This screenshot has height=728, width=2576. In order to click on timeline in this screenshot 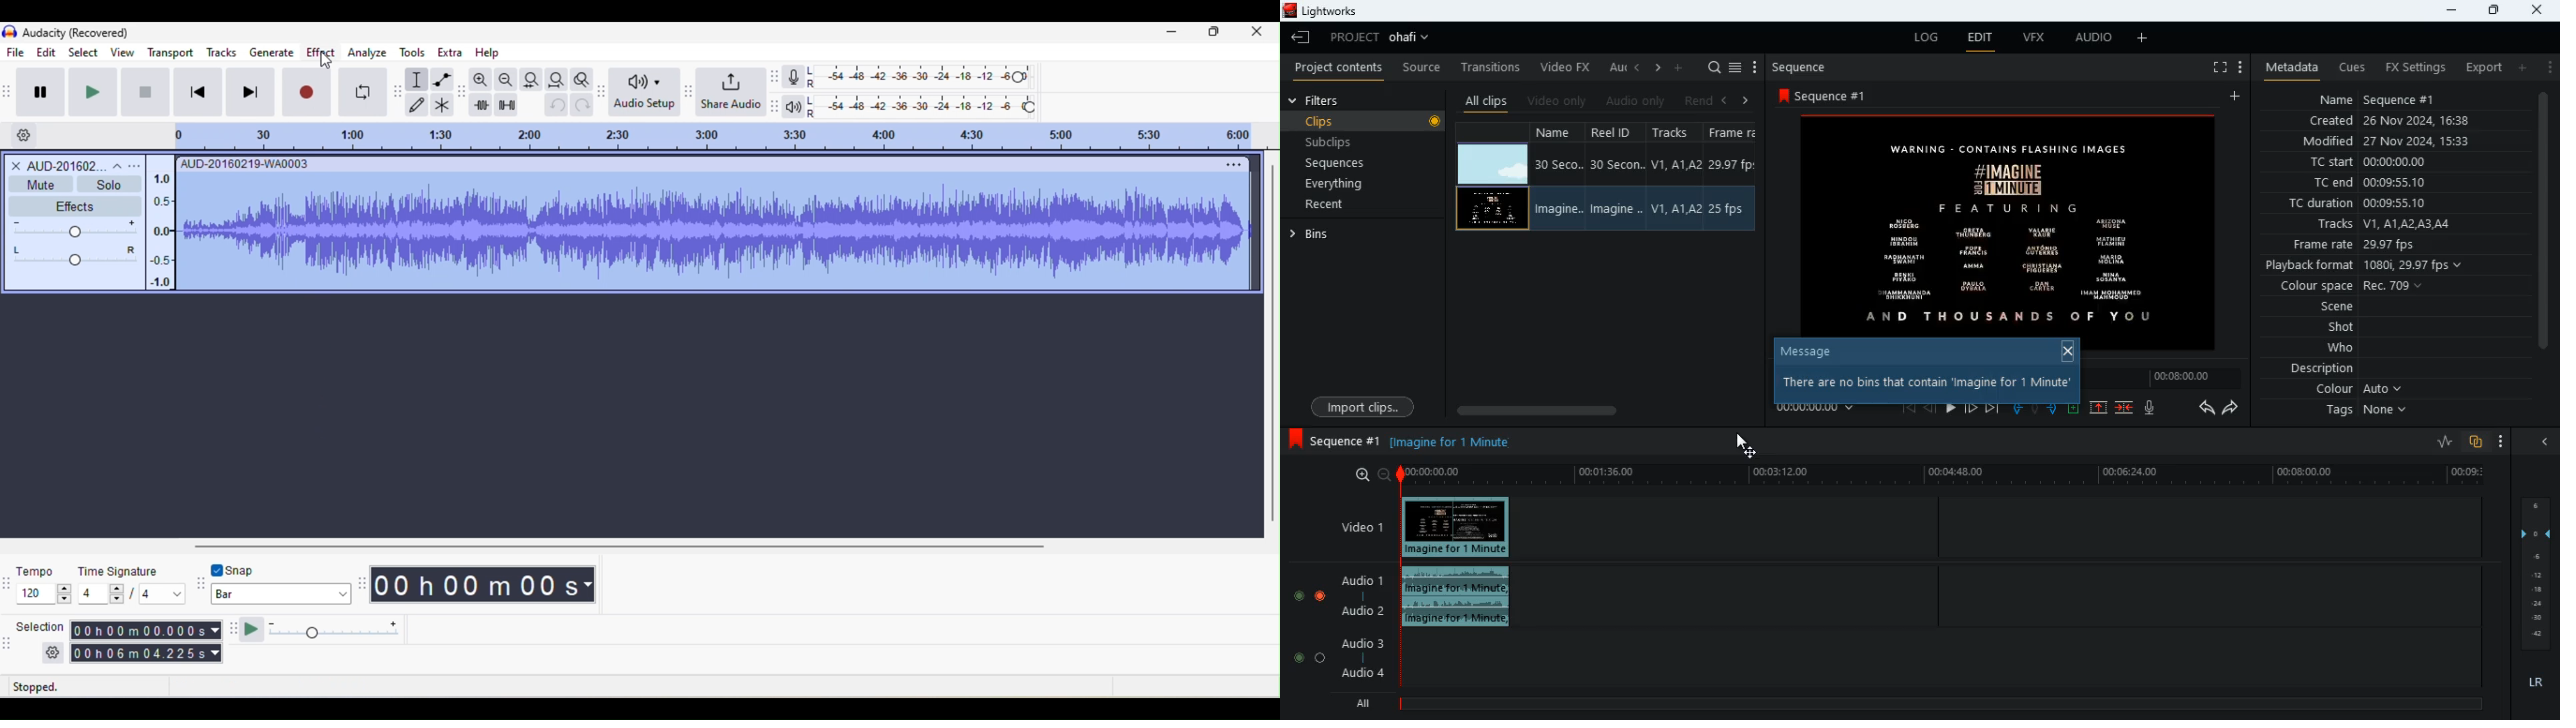, I will do `click(2169, 378)`.